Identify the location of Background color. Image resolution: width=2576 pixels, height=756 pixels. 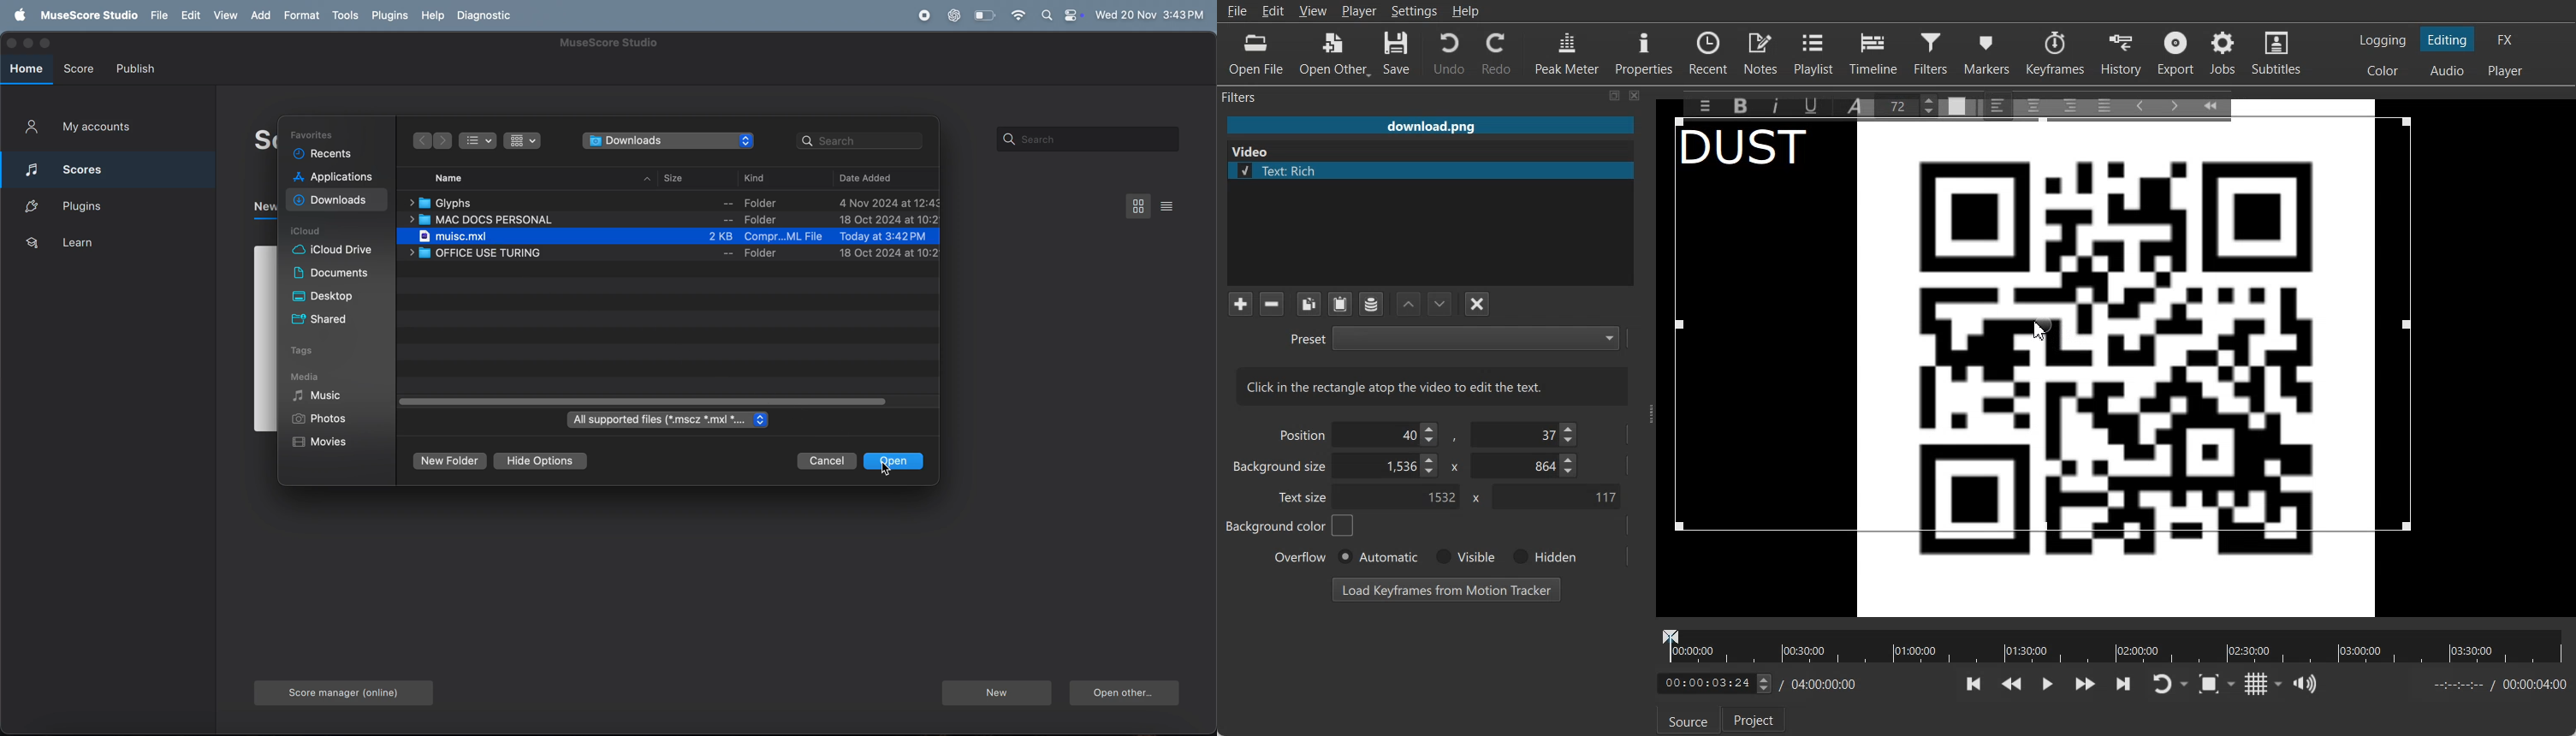
(1289, 526).